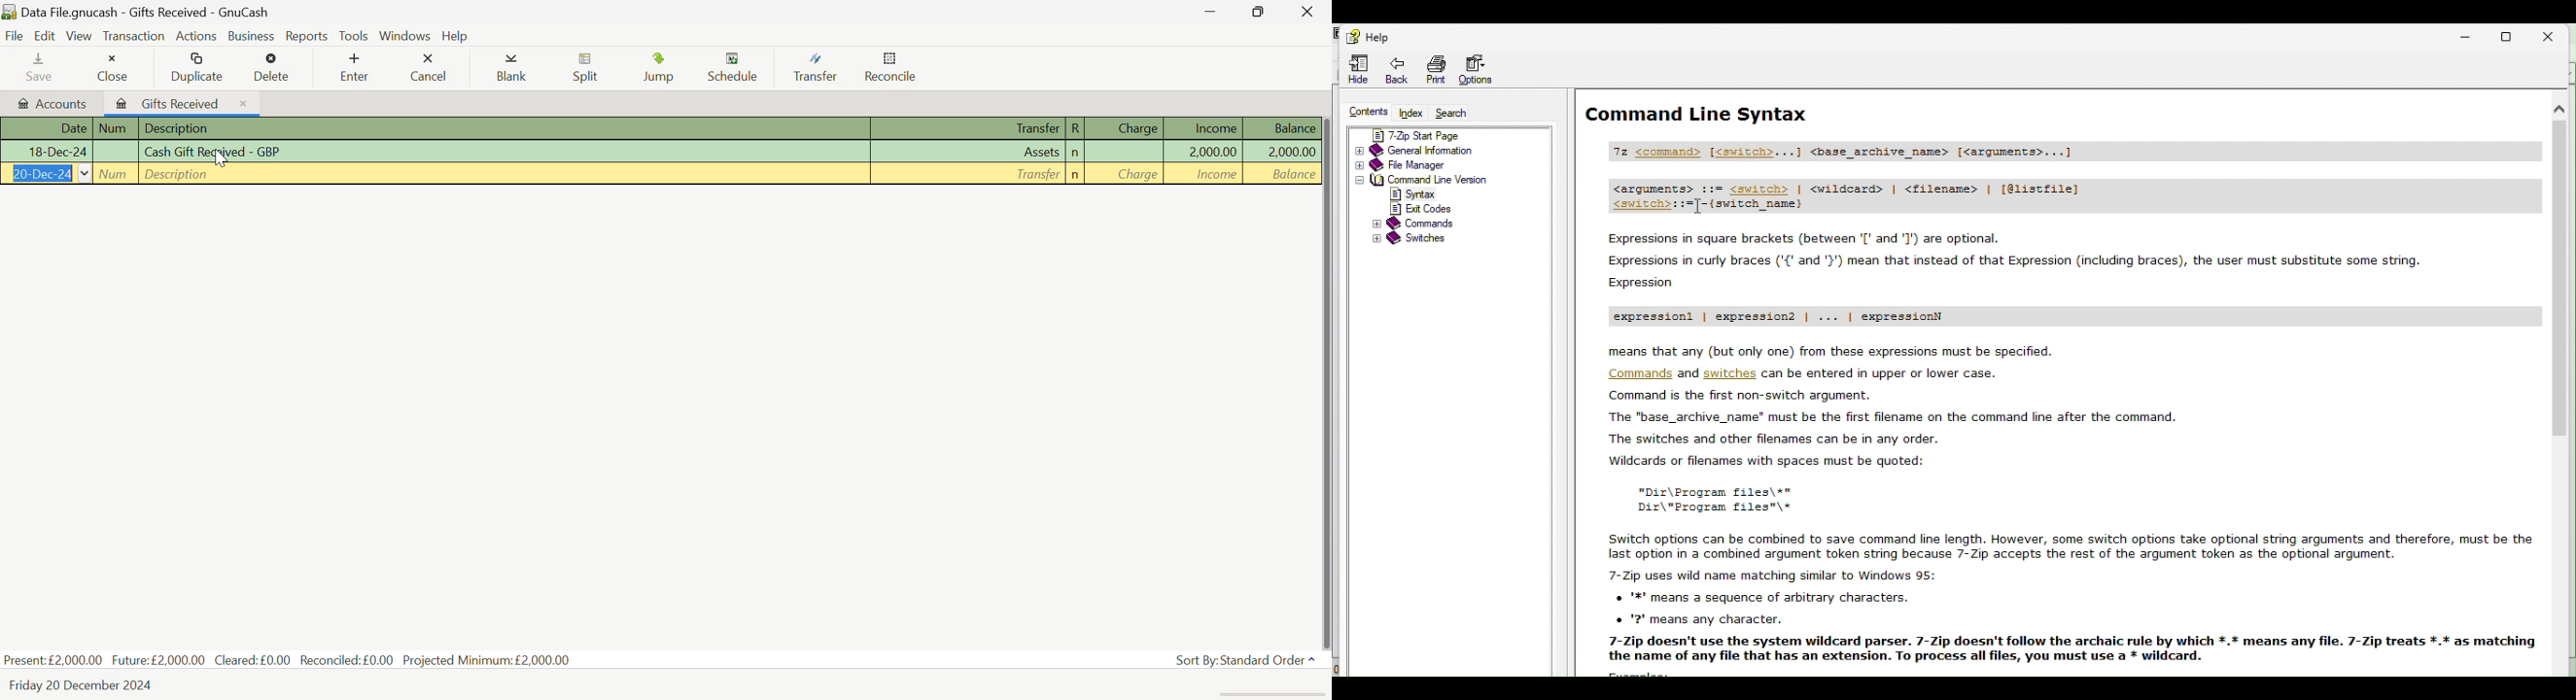  What do you see at coordinates (514, 69) in the screenshot?
I see `Blank` at bounding box center [514, 69].